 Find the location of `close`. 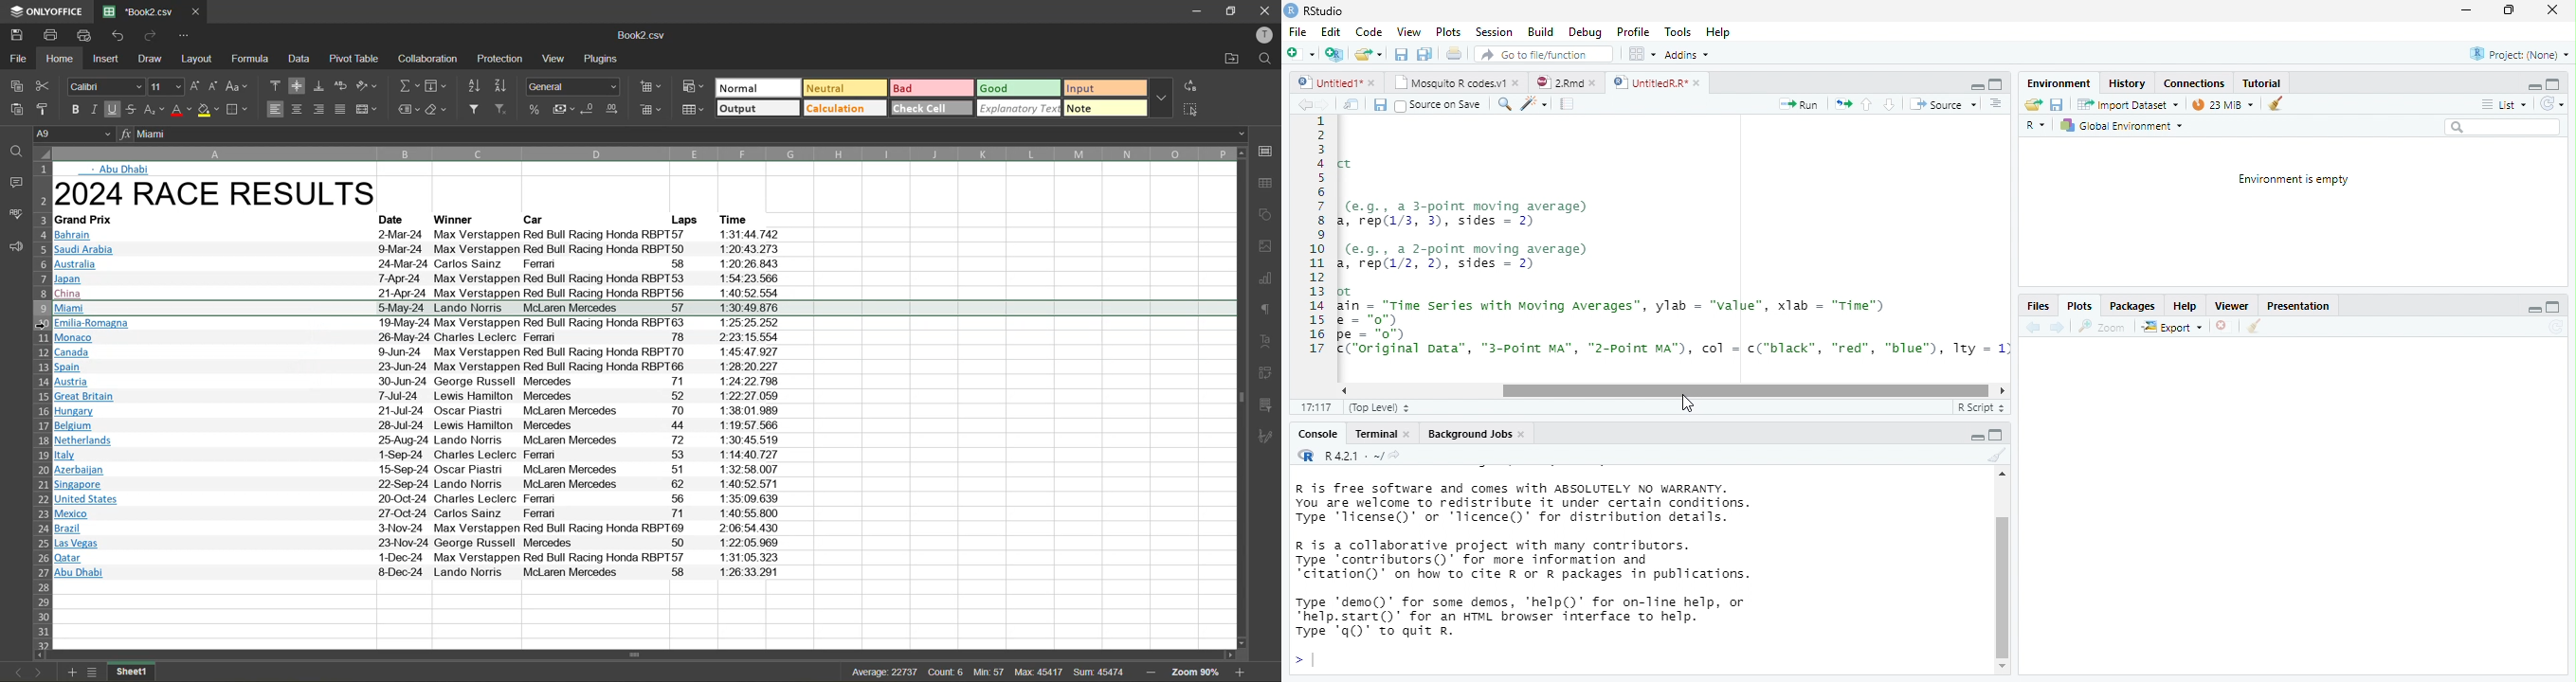

close is located at coordinates (1596, 83).